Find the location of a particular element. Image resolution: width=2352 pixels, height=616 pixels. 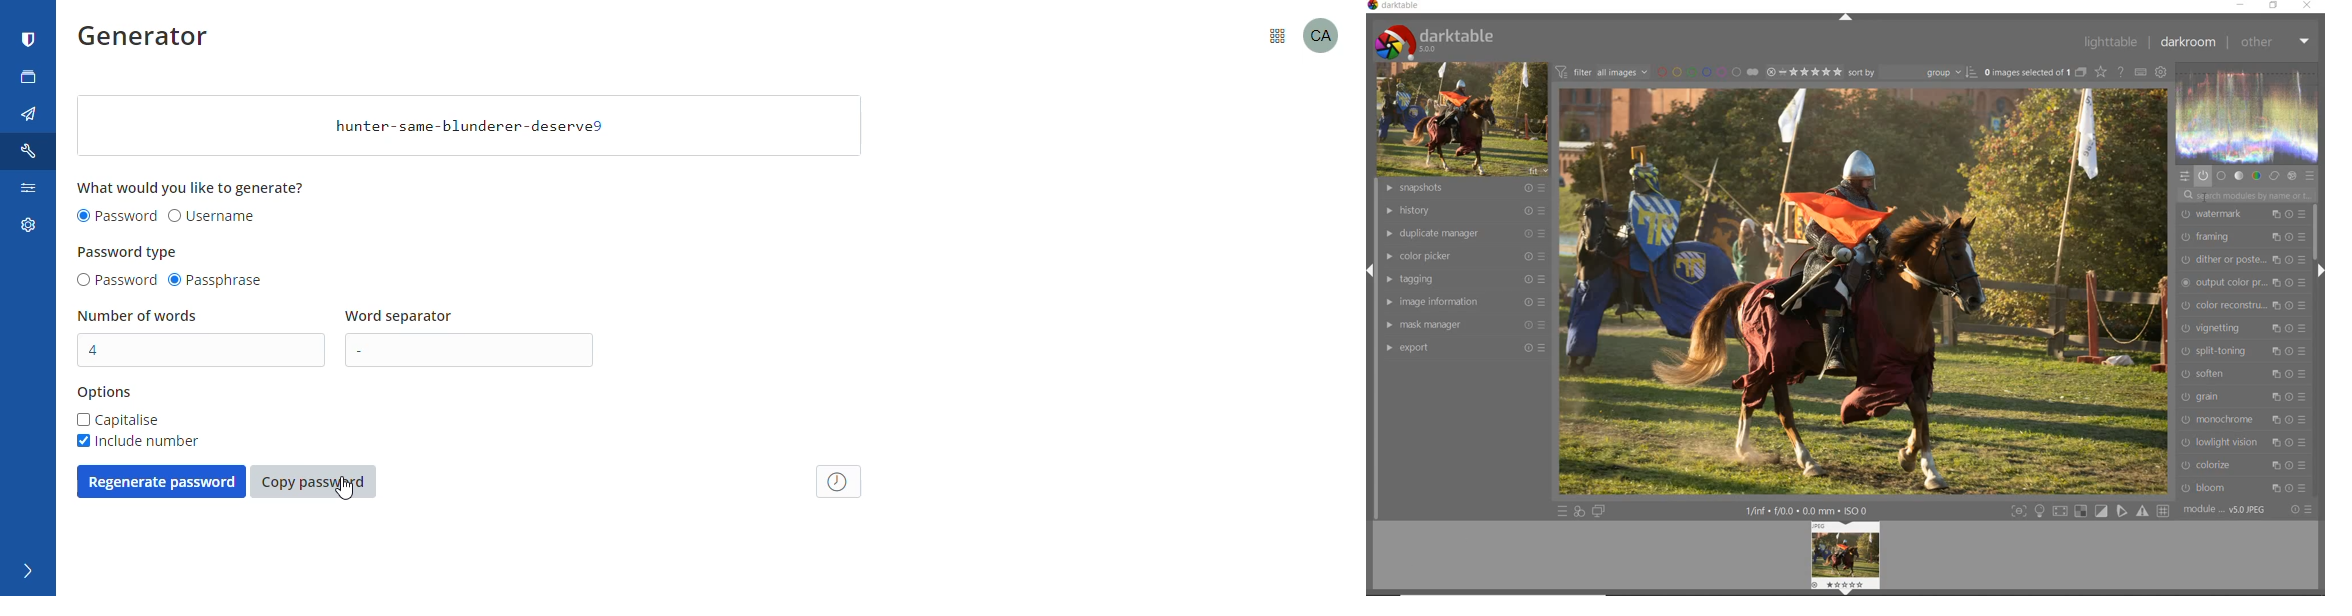

darkroom is located at coordinates (2187, 43).